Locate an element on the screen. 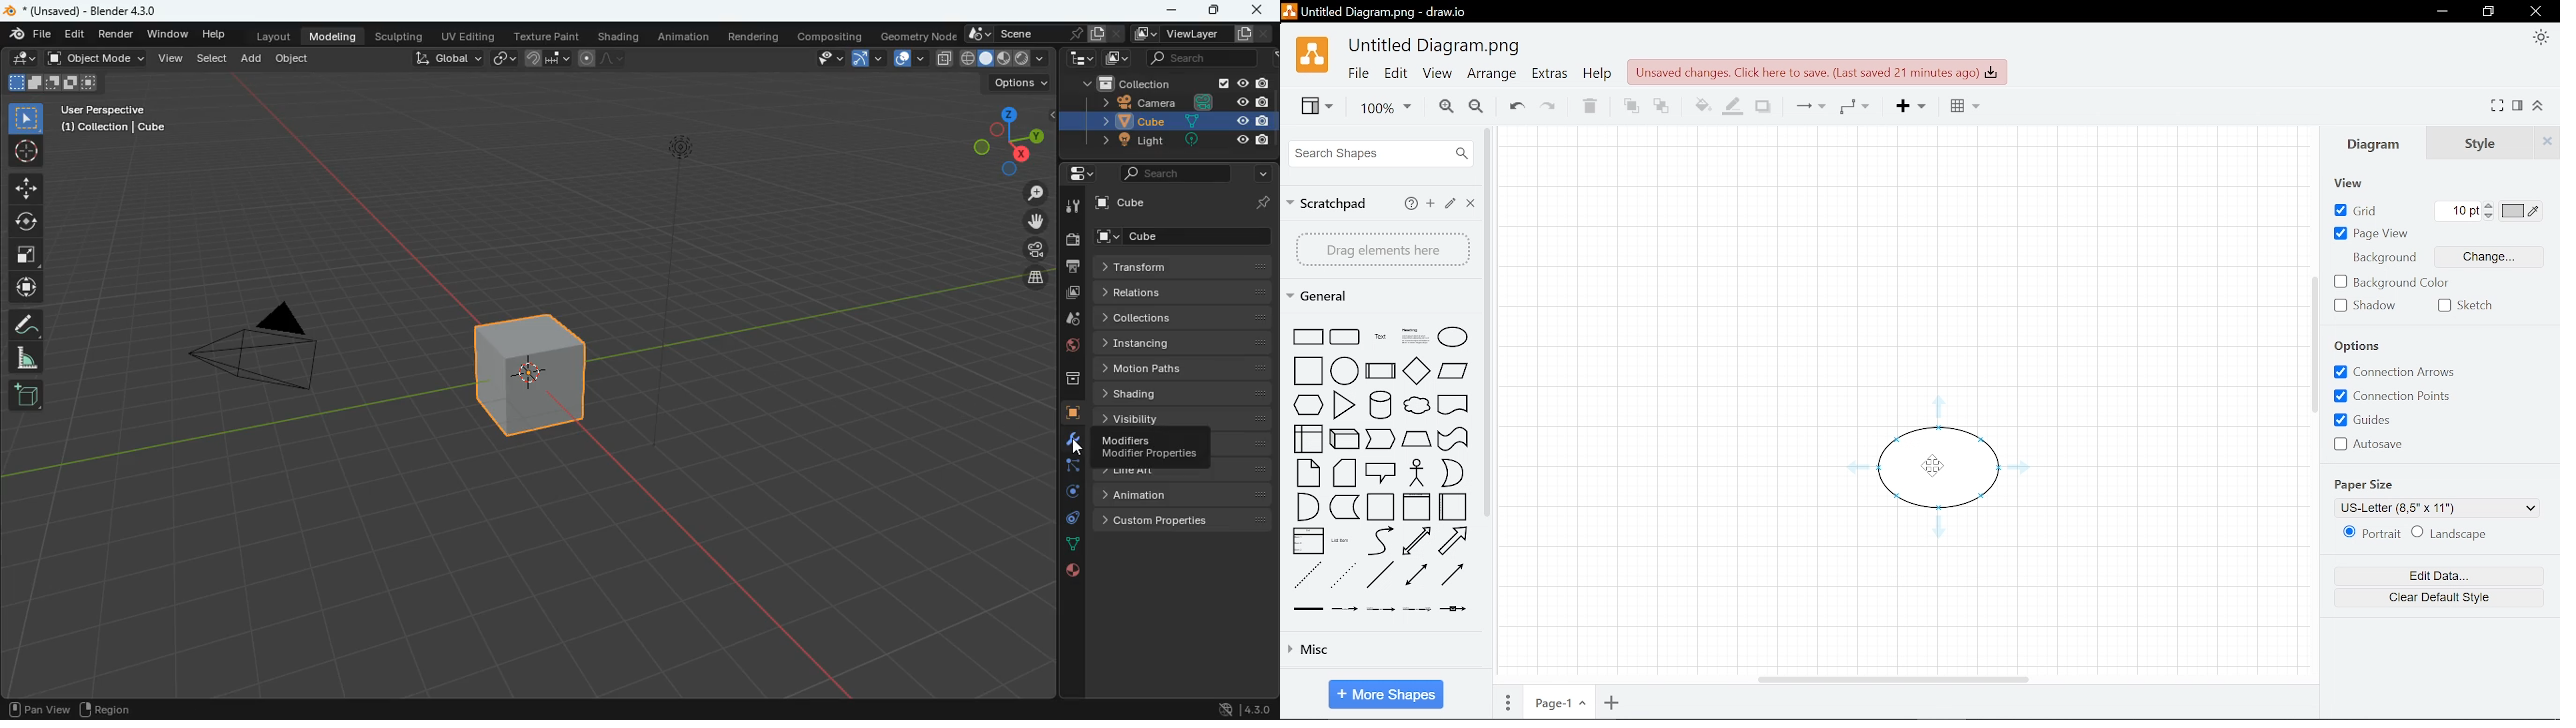 The width and height of the screenshot is (2576, 728). object mode is located at coordinates (98, 60).